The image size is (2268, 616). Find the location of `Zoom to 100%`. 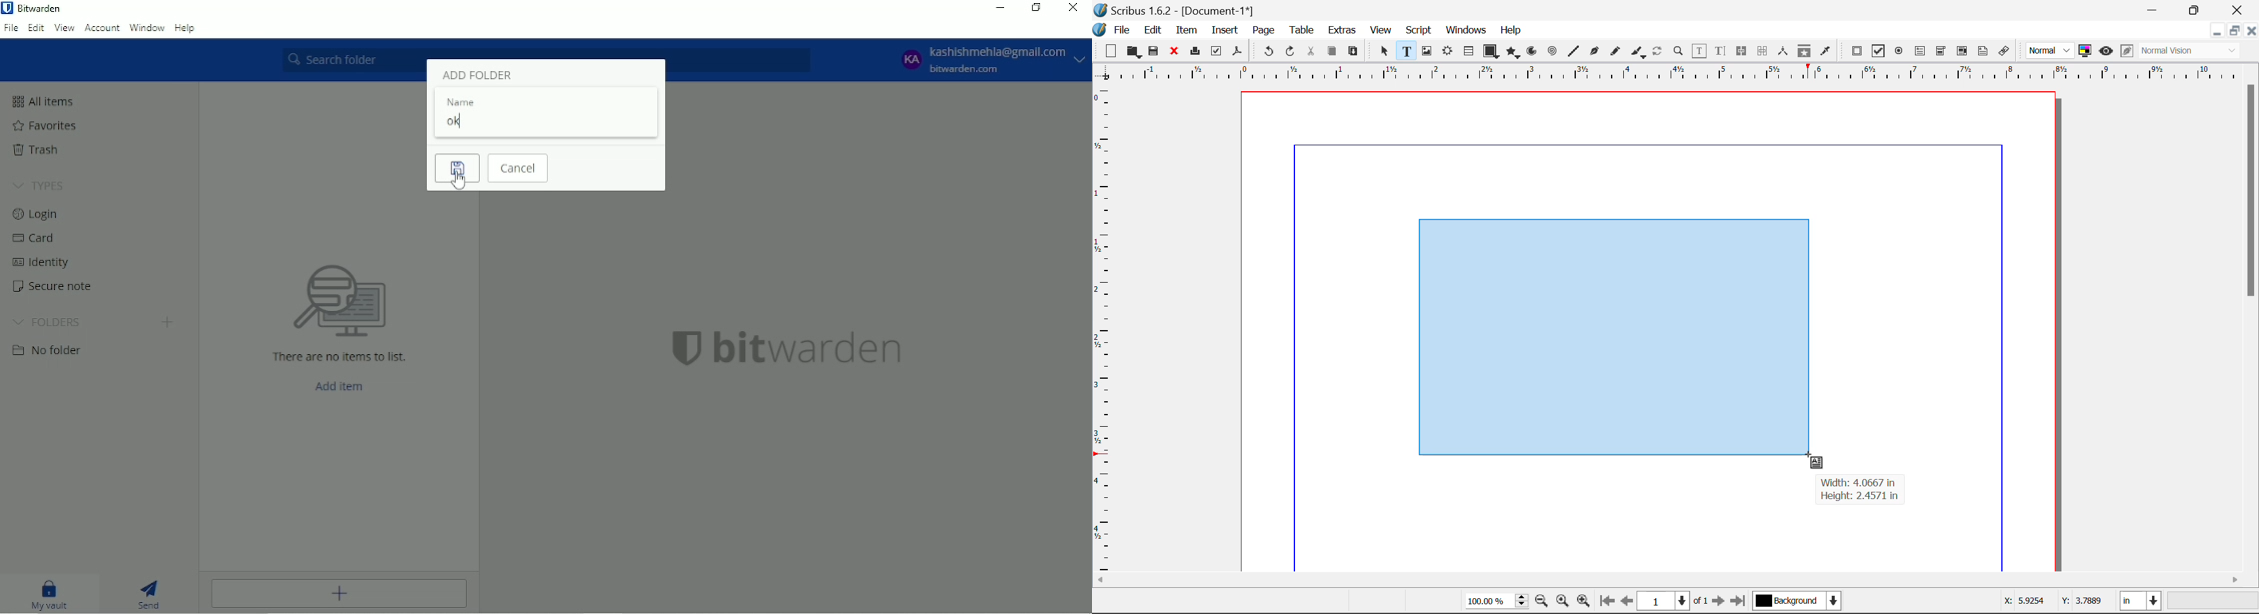

Zoom to 100% is located at coordinates (1563, 602).